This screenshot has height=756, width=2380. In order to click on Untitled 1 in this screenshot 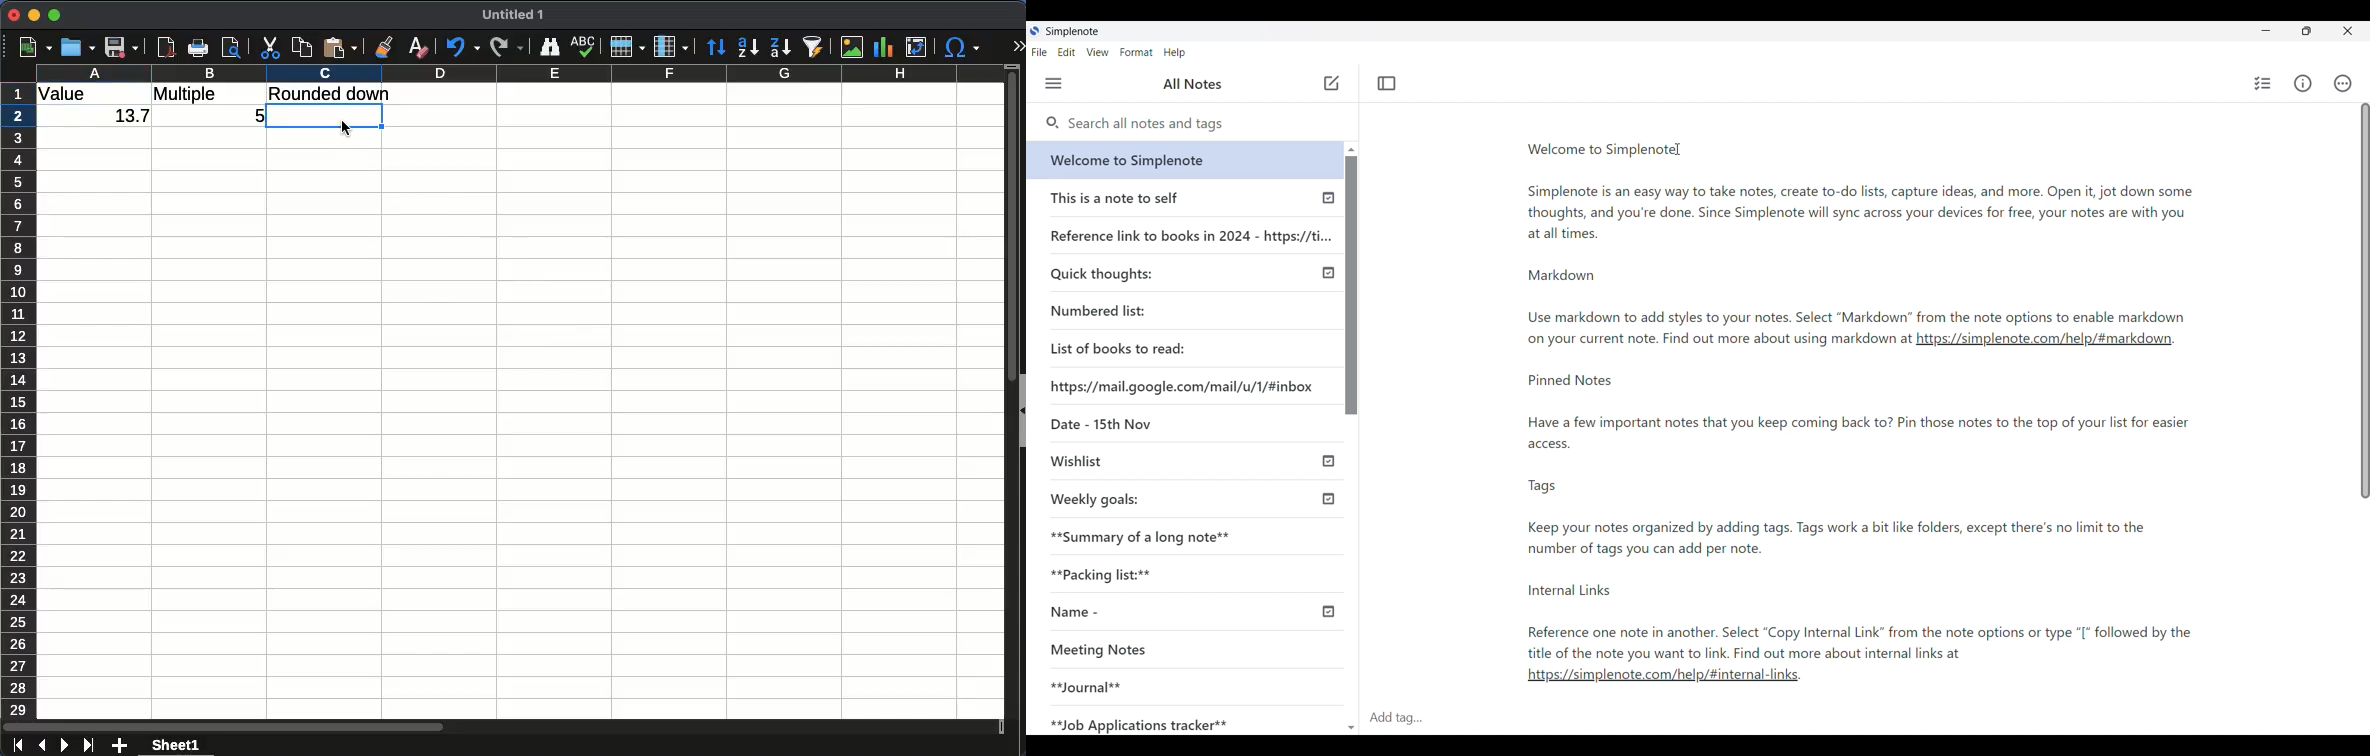, I will do `click(514, 16)`.